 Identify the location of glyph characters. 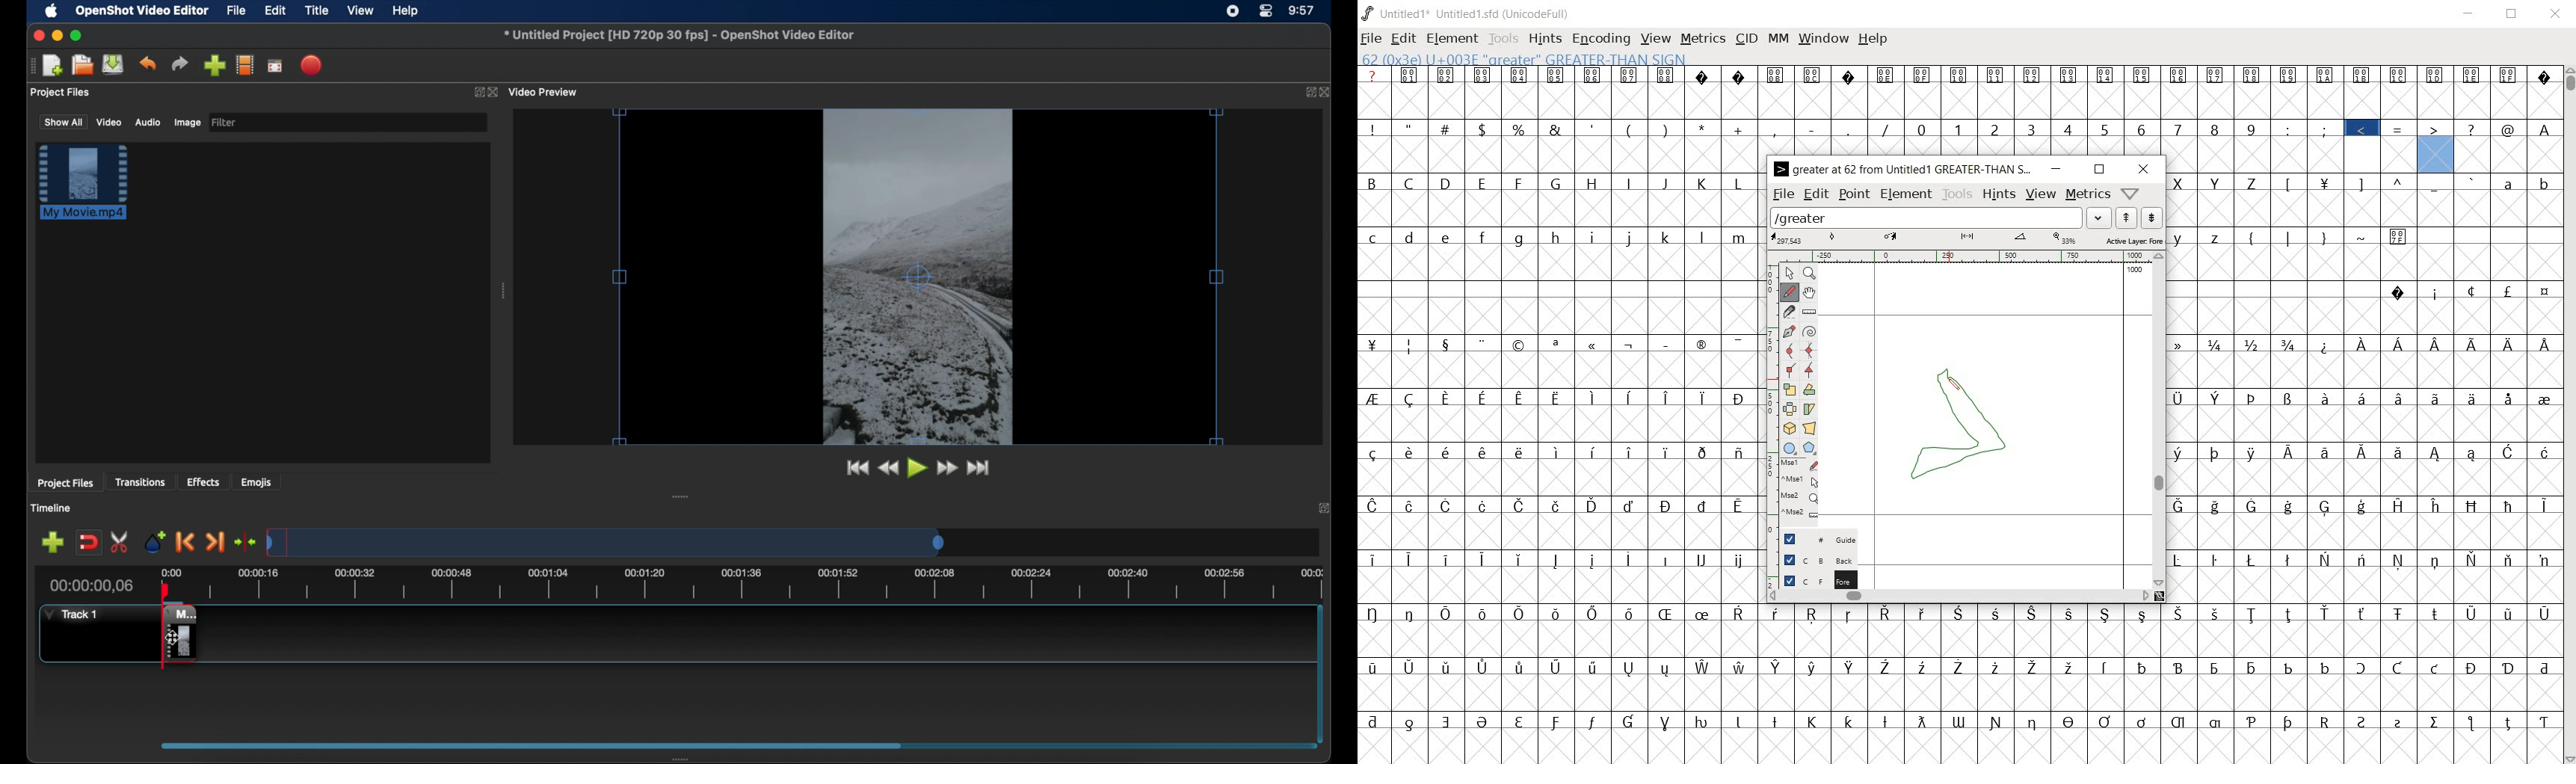
(2160, 684).